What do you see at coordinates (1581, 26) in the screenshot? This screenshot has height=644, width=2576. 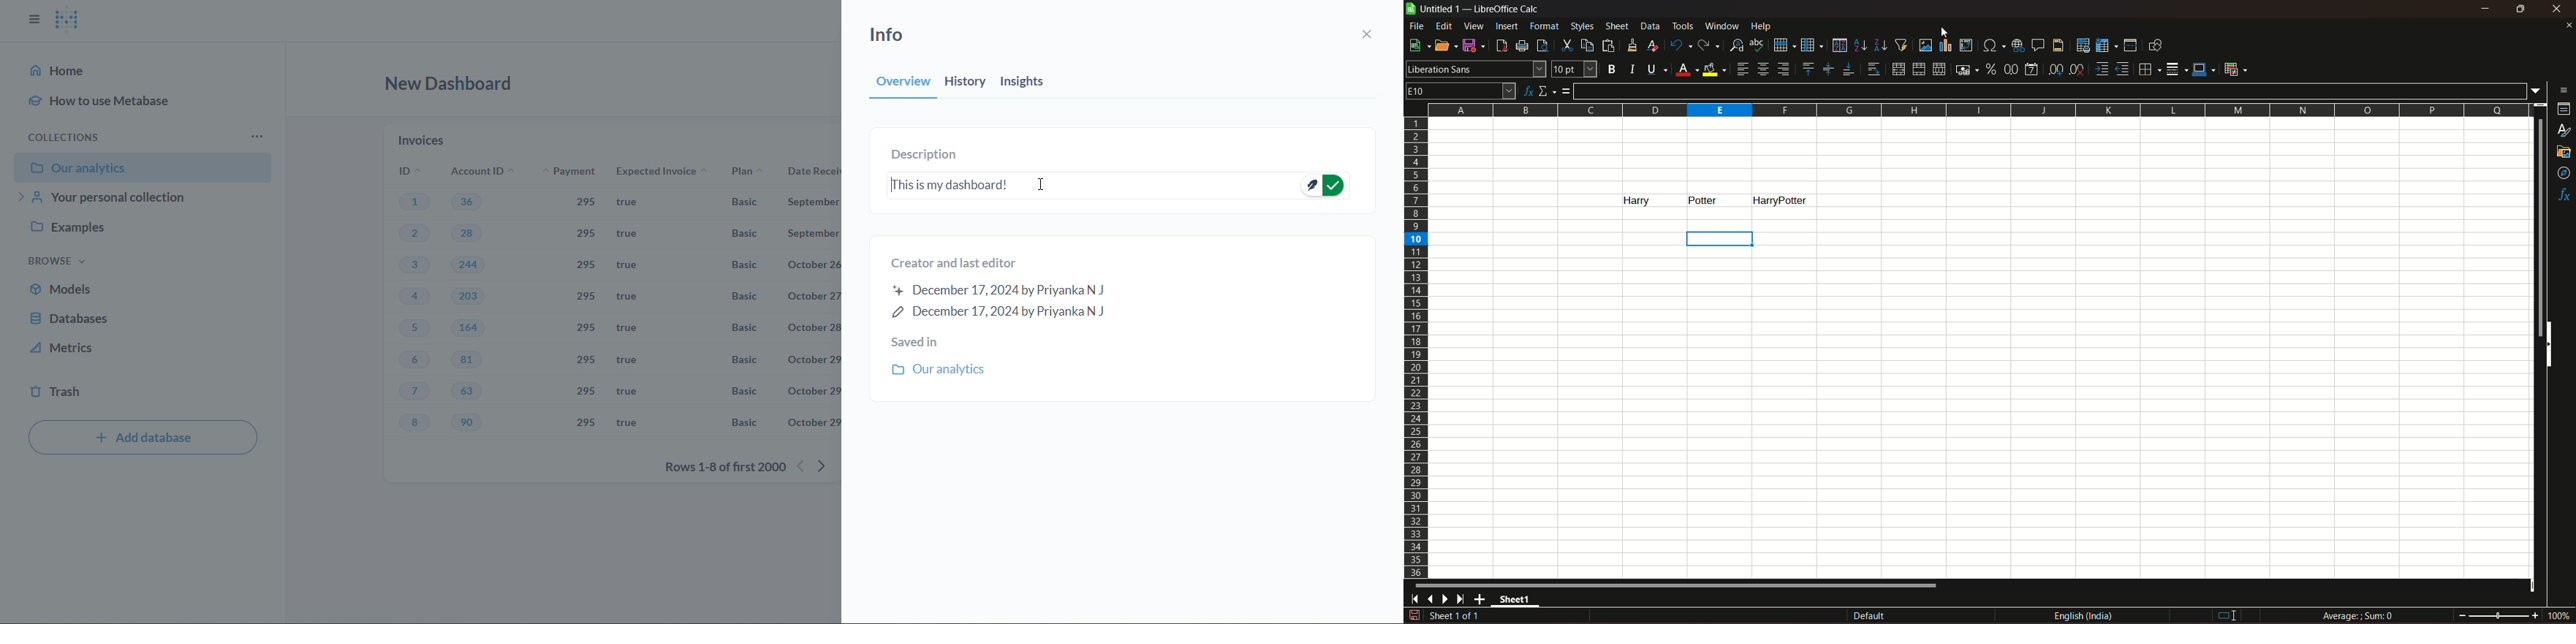 I see `styles` at bounding box center [1581, 26].